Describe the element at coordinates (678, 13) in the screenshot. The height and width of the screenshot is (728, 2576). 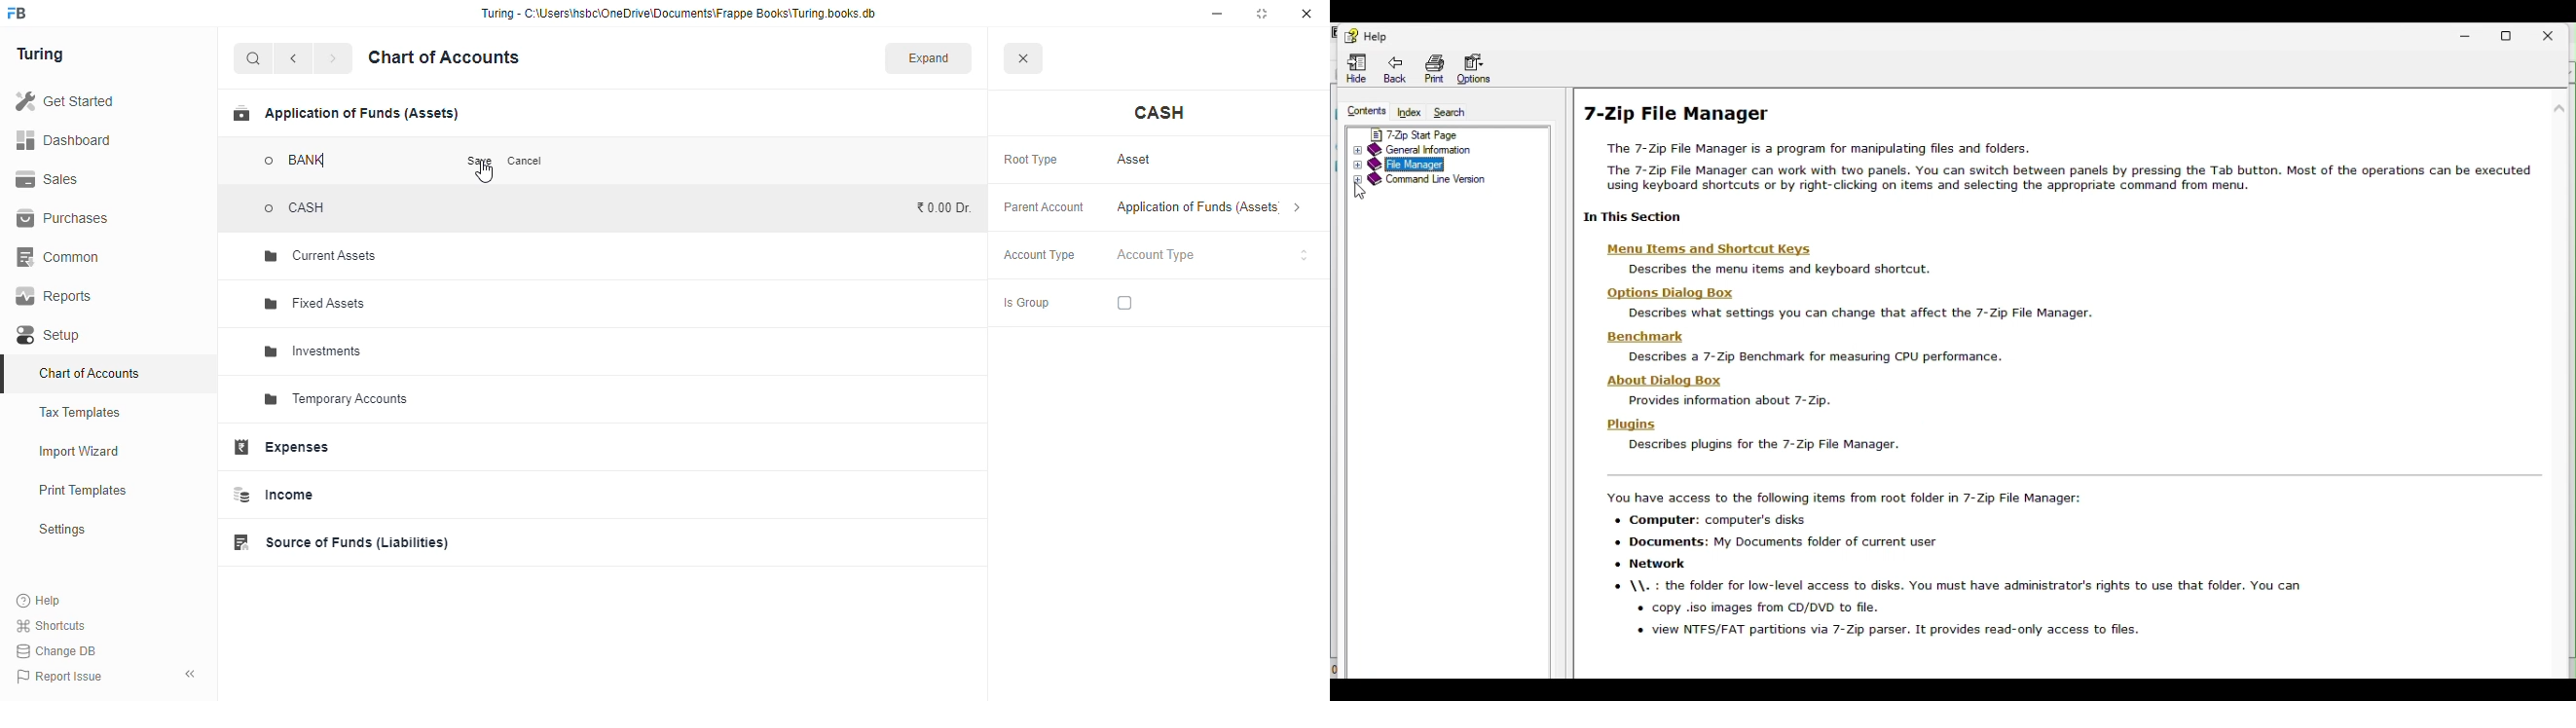
I see `“Turing - C:\Users\hsbc\OneDrive\Documents\Frappe Books\Turing books.db` at that location.